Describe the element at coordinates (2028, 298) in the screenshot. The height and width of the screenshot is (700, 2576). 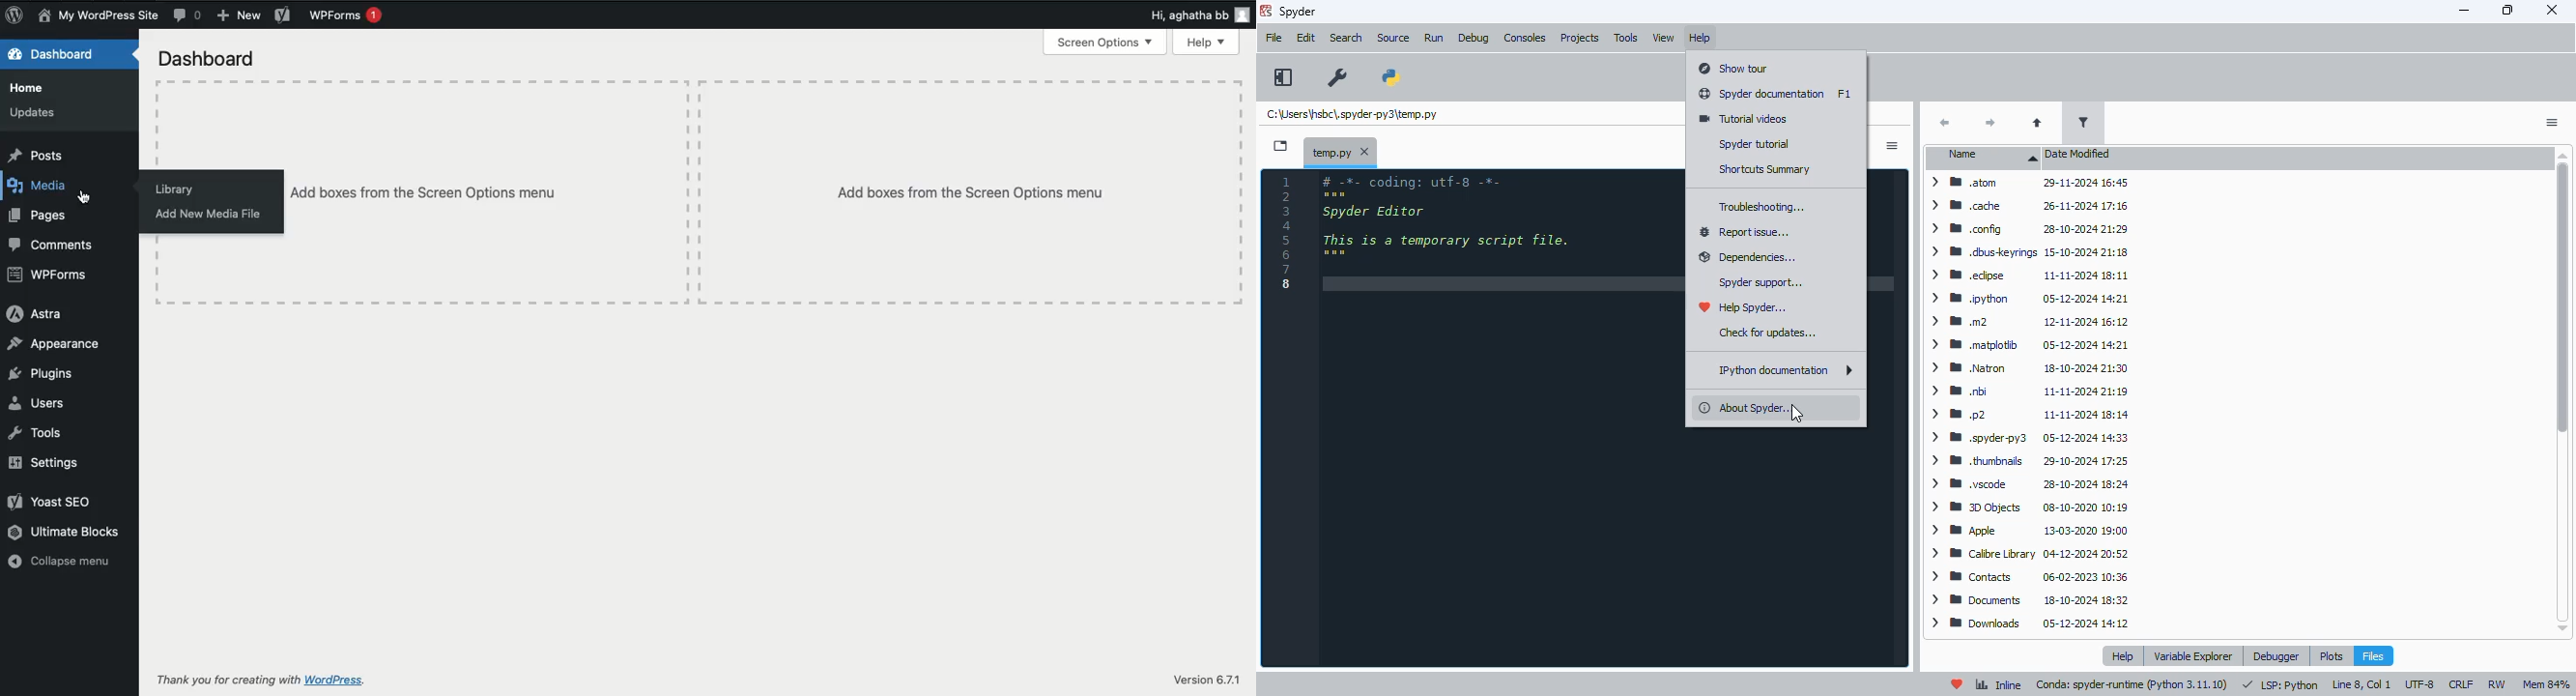
I see `> ® python 05-12-2024 14:21` at that location.